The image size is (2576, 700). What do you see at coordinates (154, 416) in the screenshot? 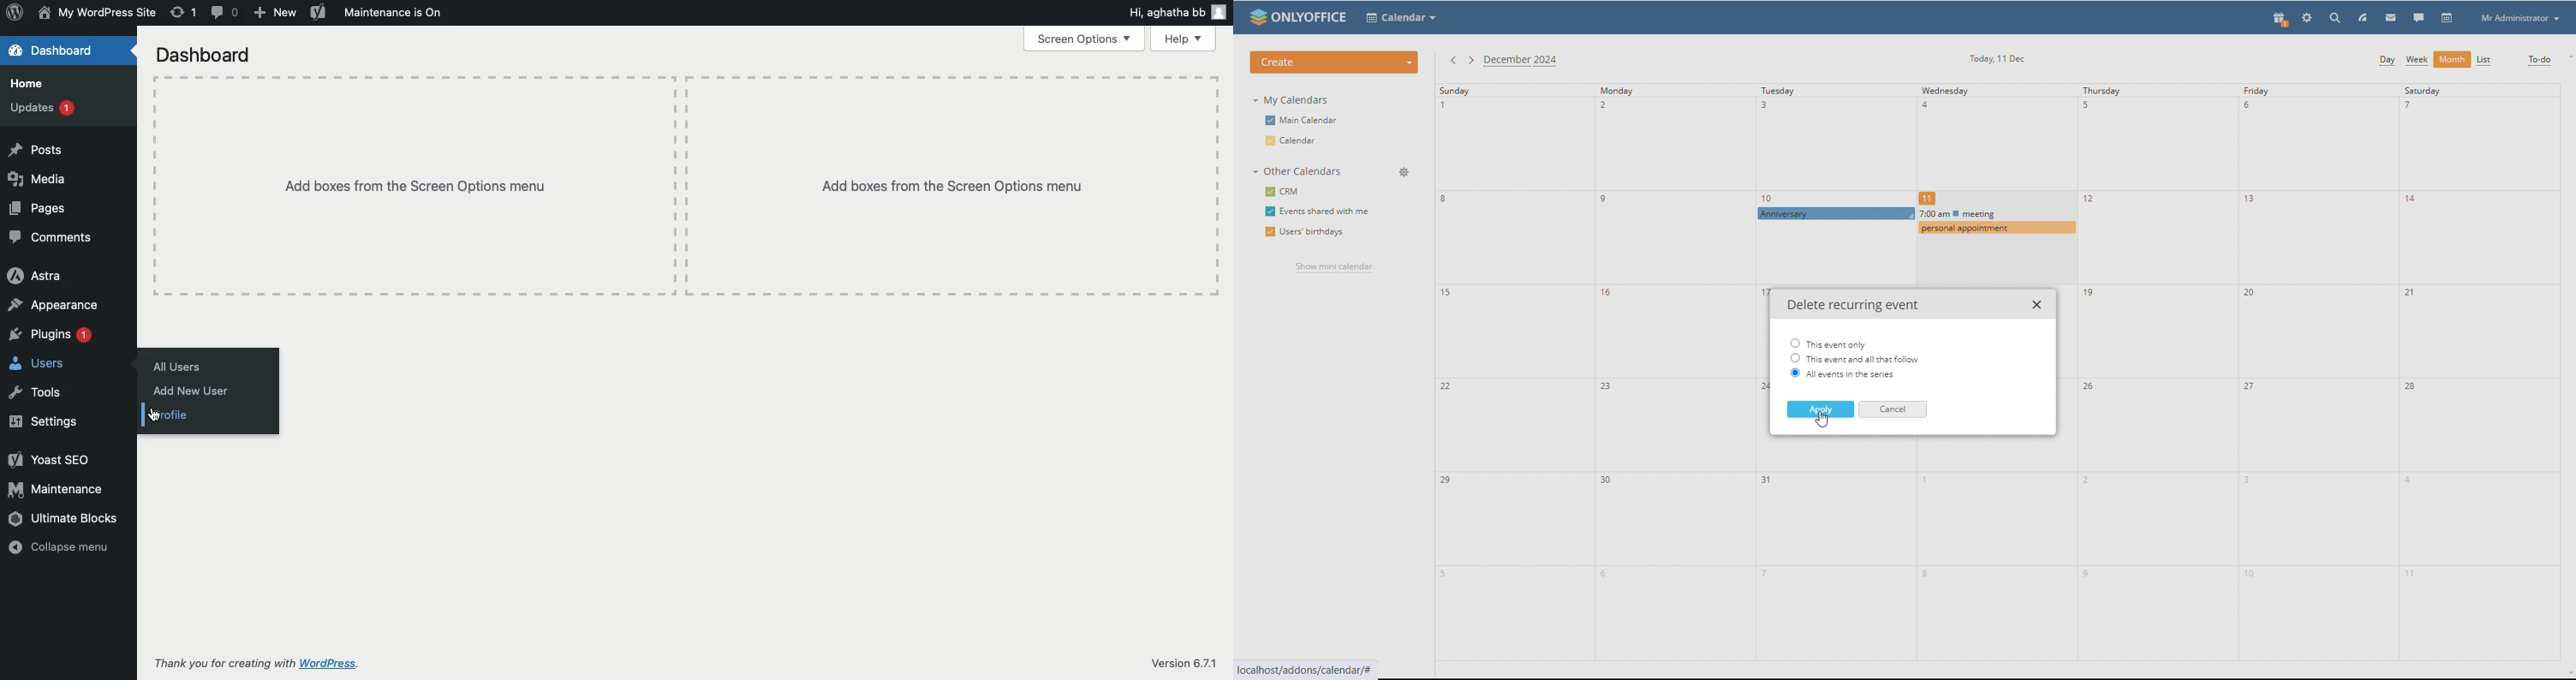
I see `cursor` at bounding box center [154, 416].